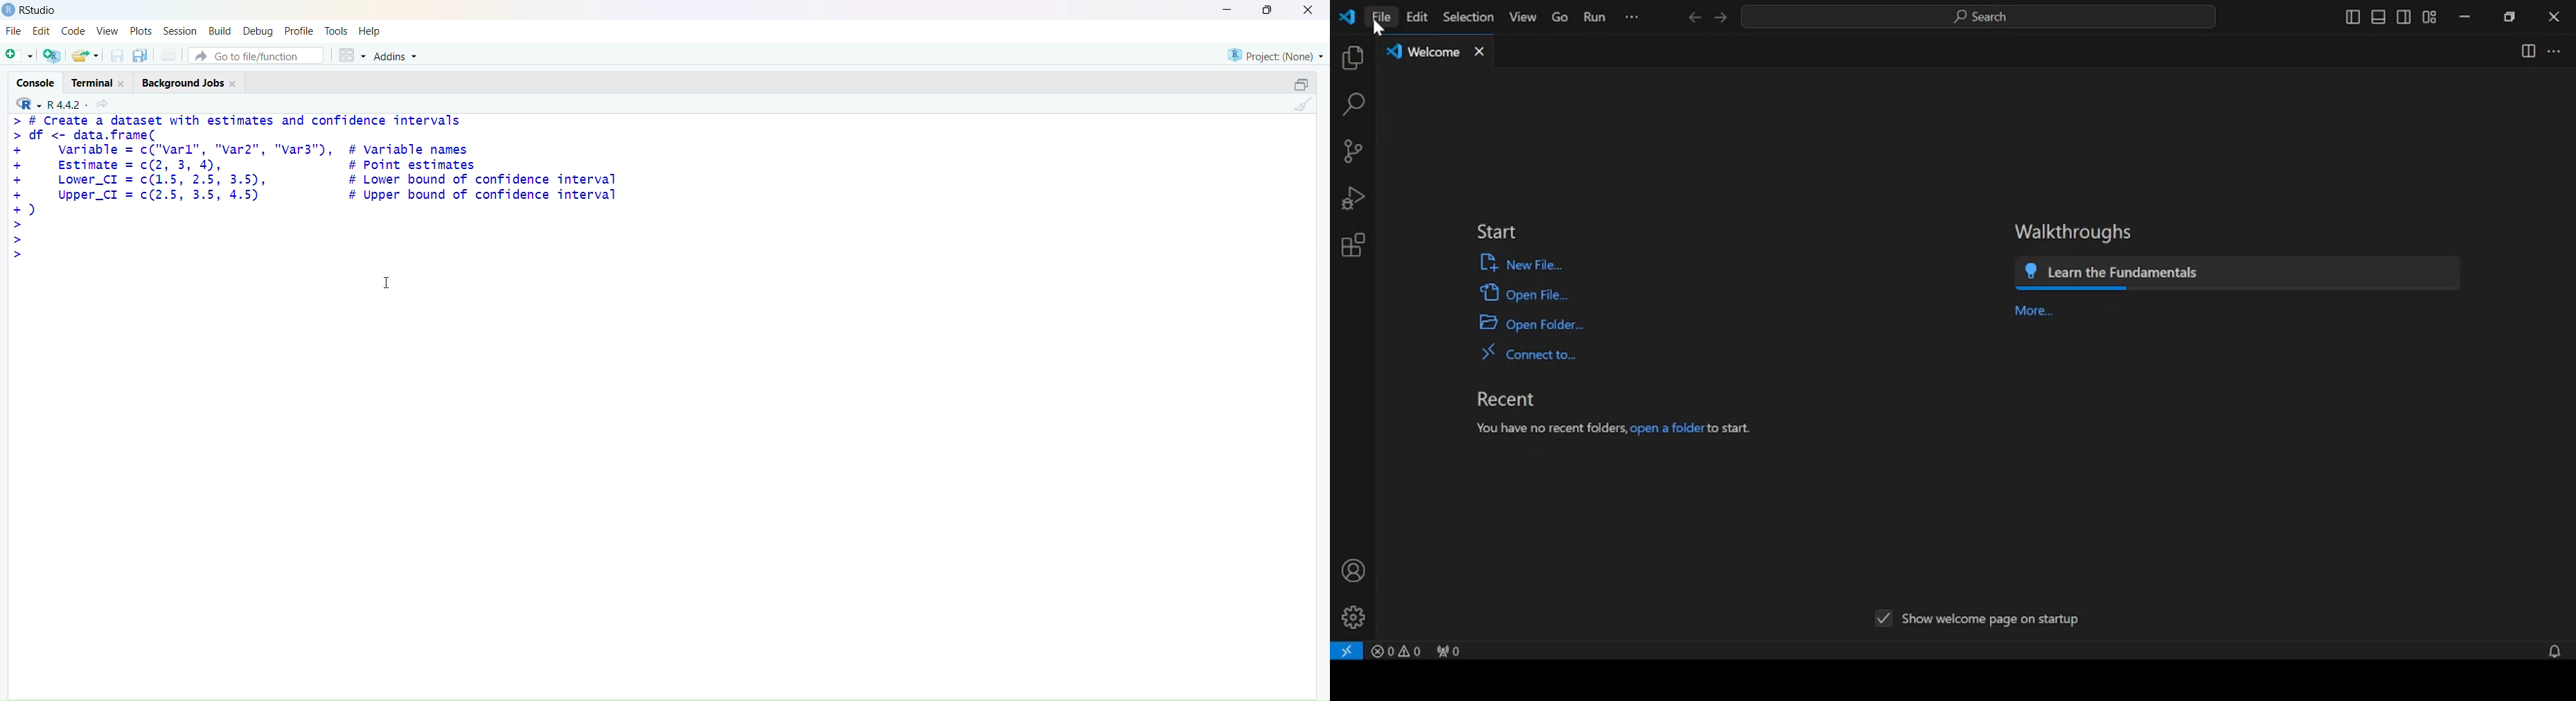 The width and height of the screenshot is (2576, 728). I want to click on more options, so click(1634, 18).